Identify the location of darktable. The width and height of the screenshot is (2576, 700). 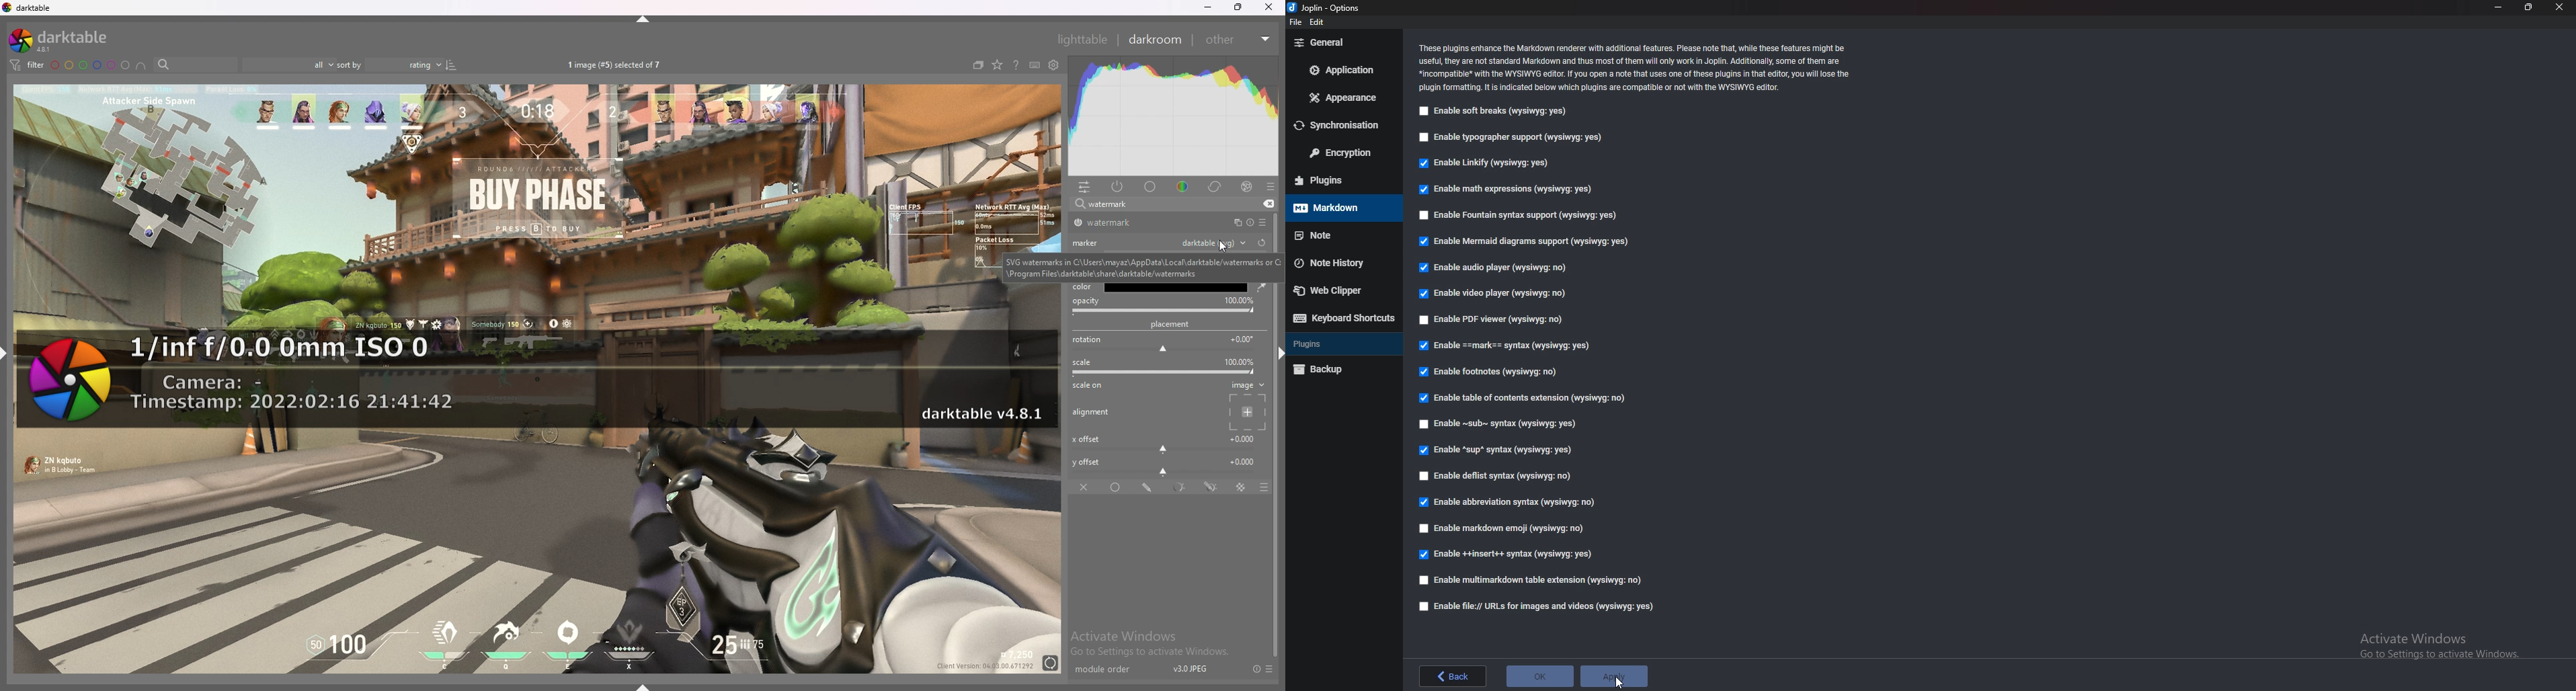
(64, 40).